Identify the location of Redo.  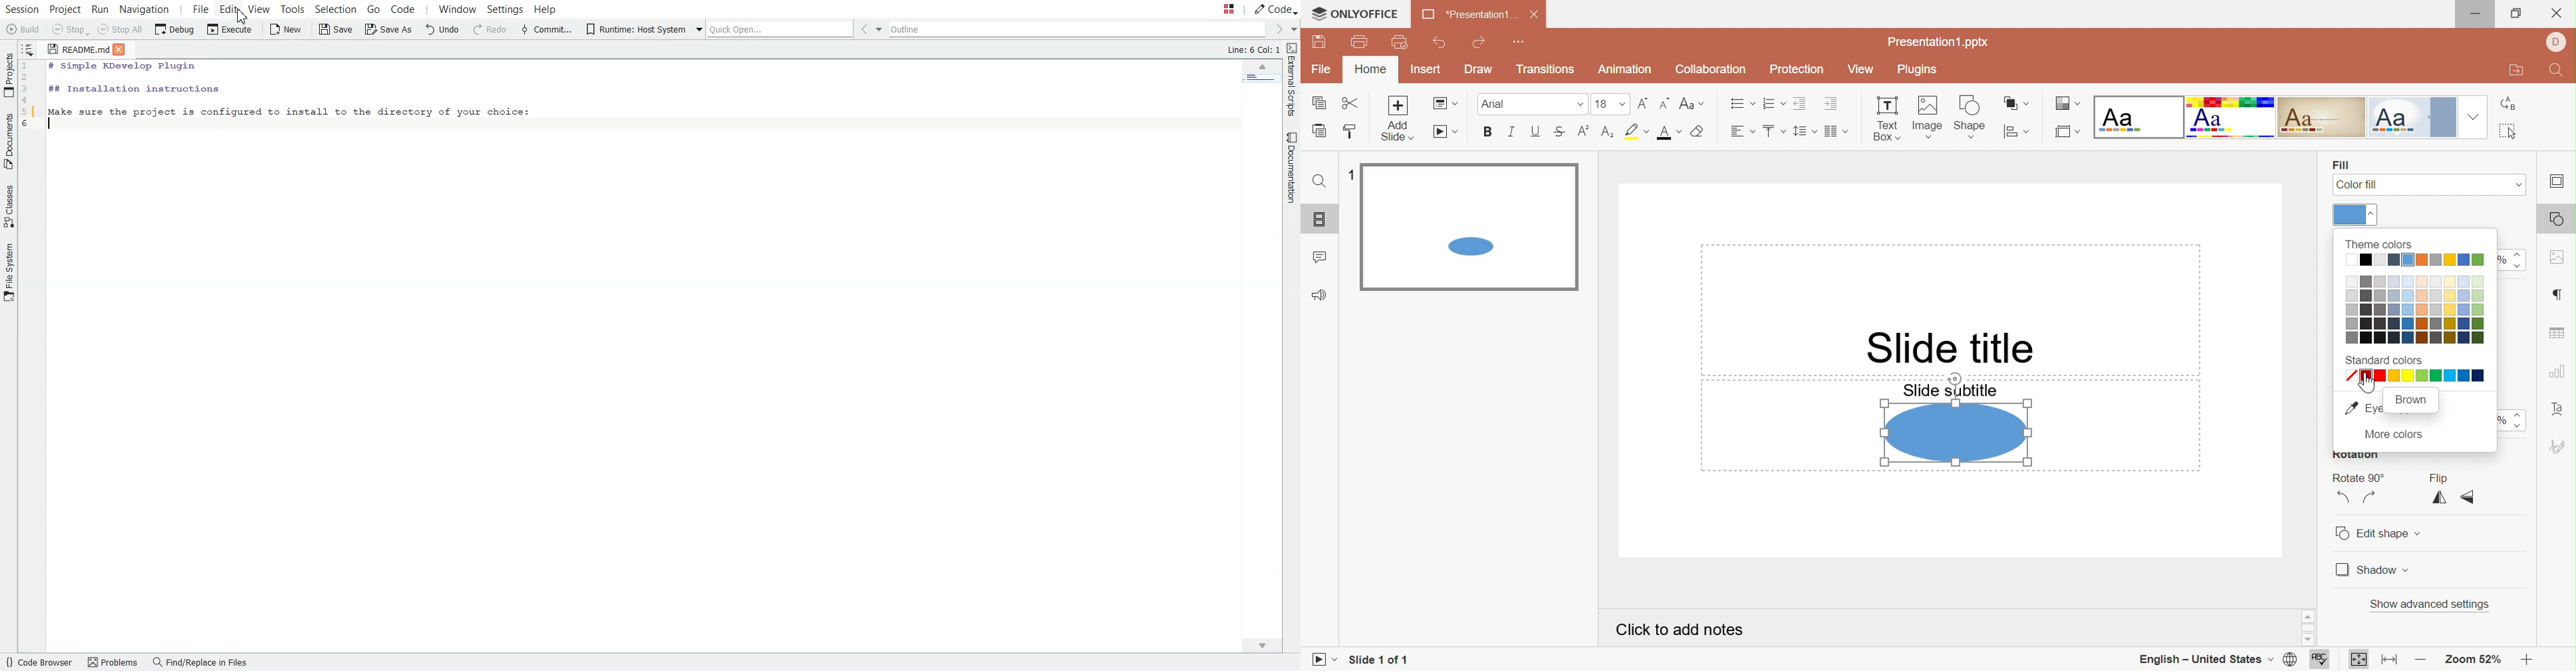
(1481, 44).